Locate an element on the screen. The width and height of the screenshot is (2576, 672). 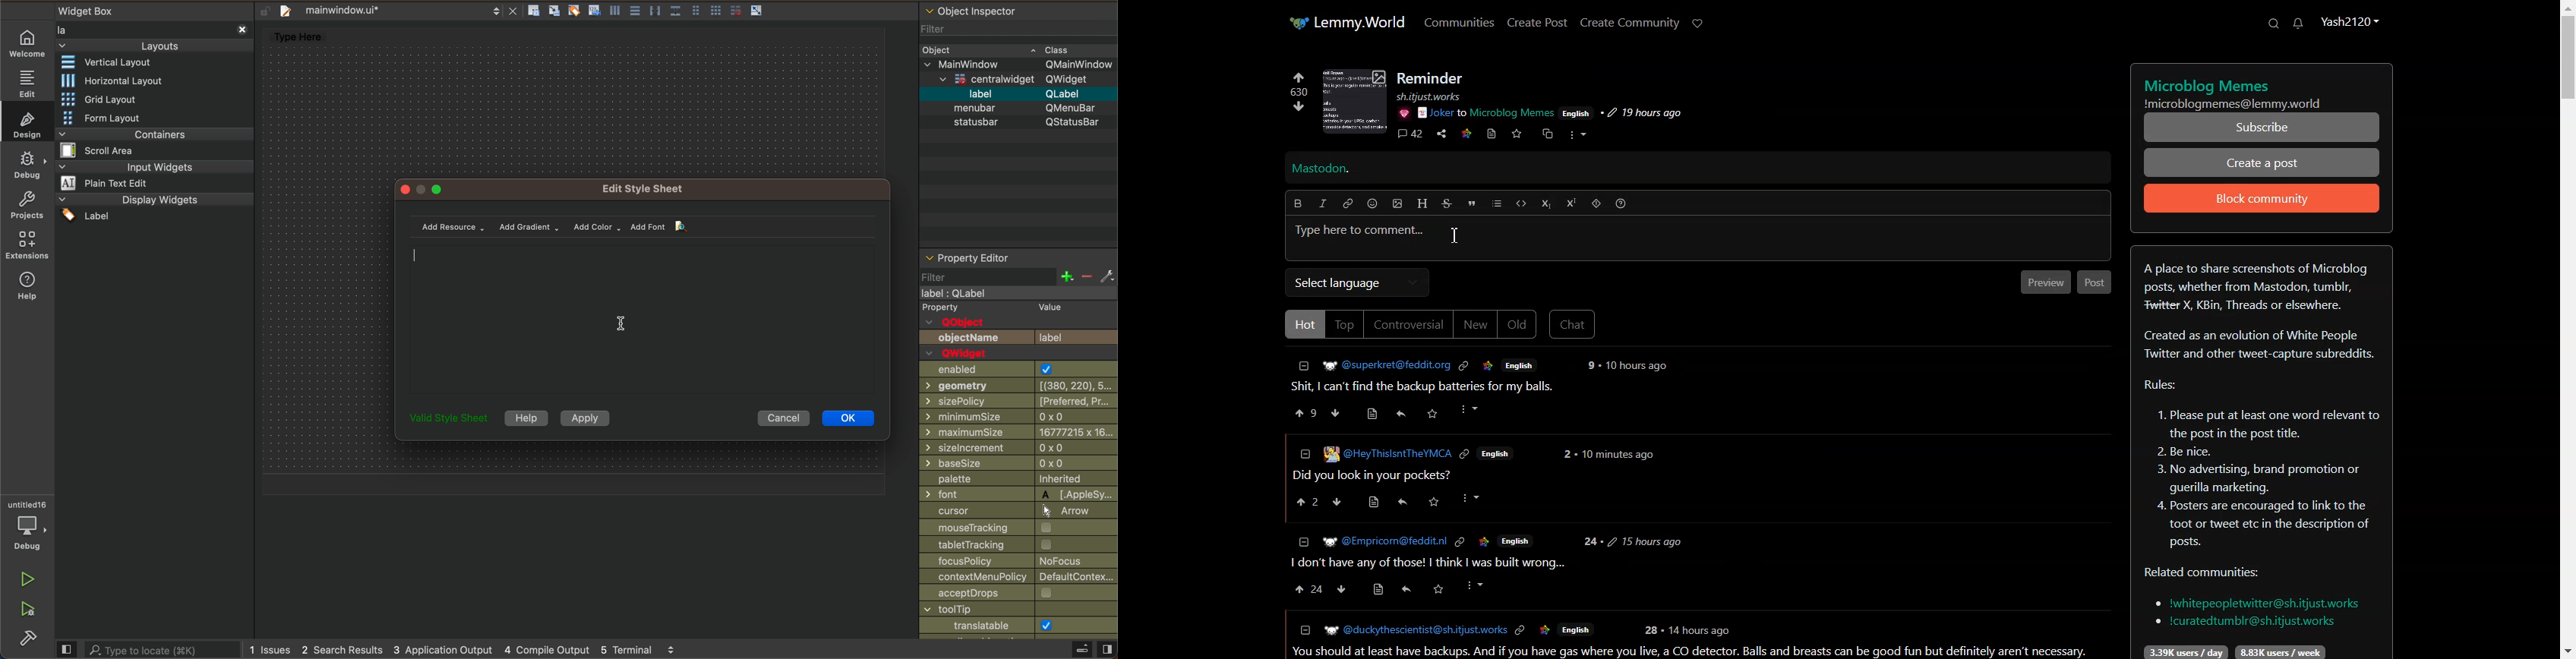
apply is located at coordinates (590, 418).